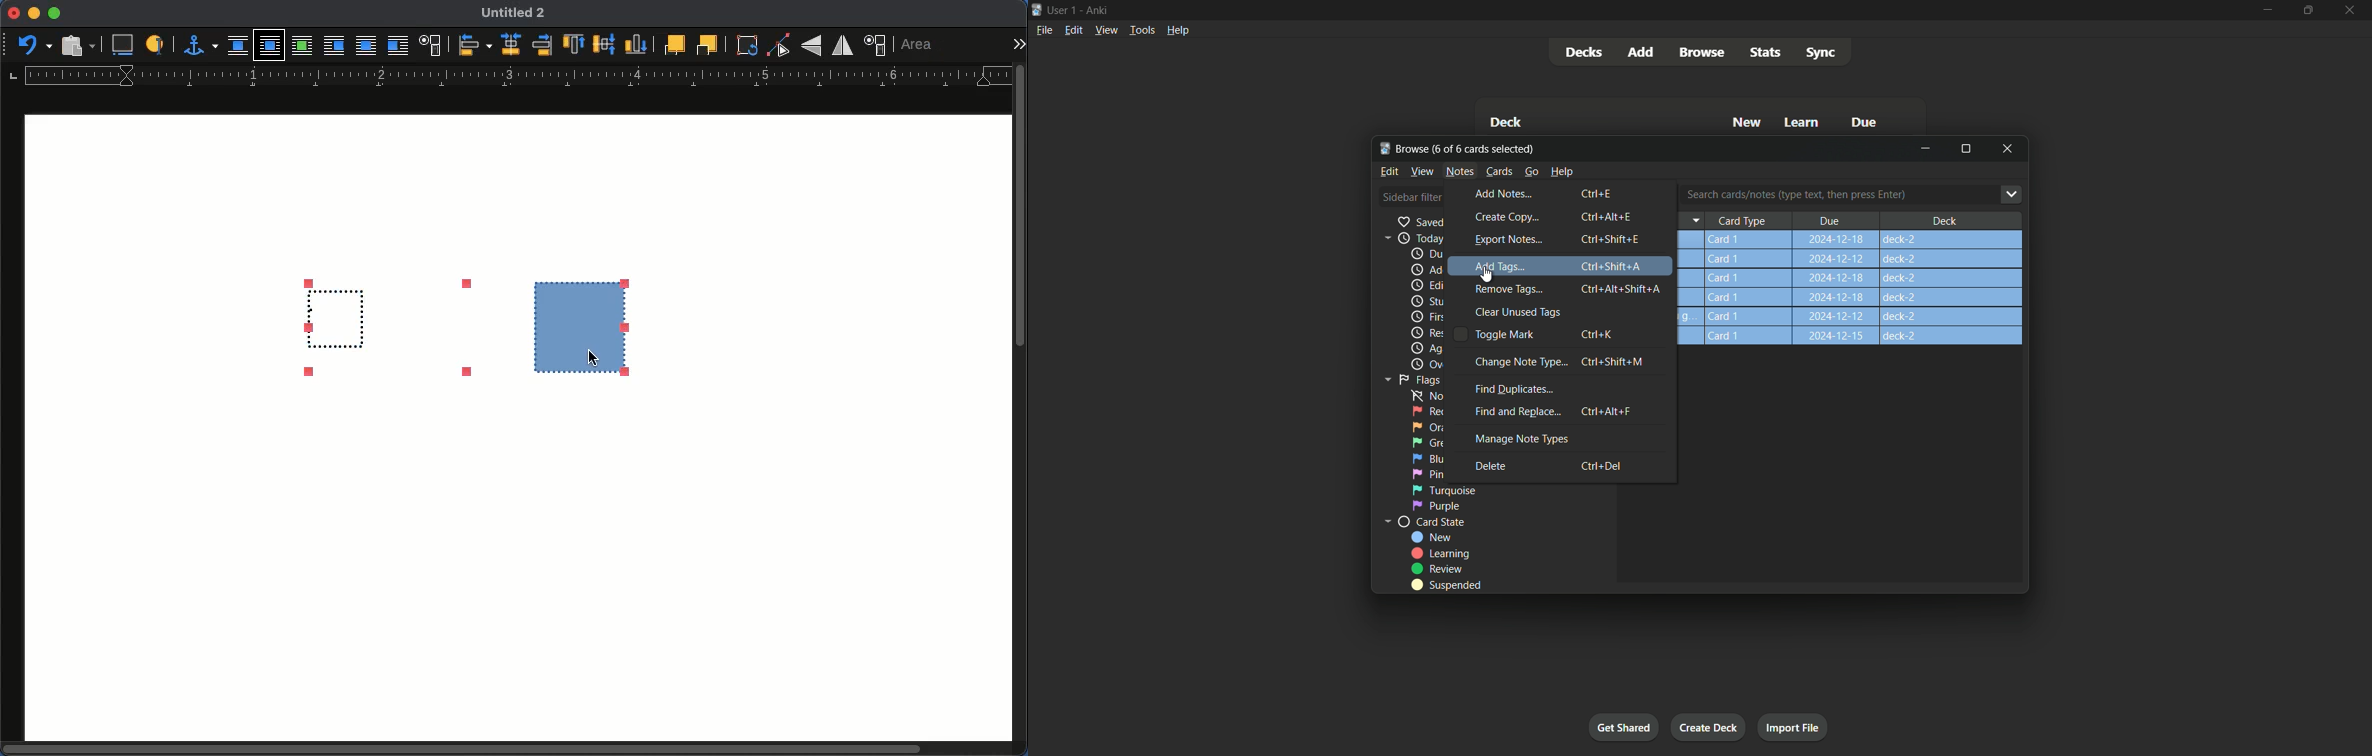 The width and height of the screenshot is (2380, 756). Describe the element at coordinates (1701, 52) in the screenshot. I see `Browse` at that location.